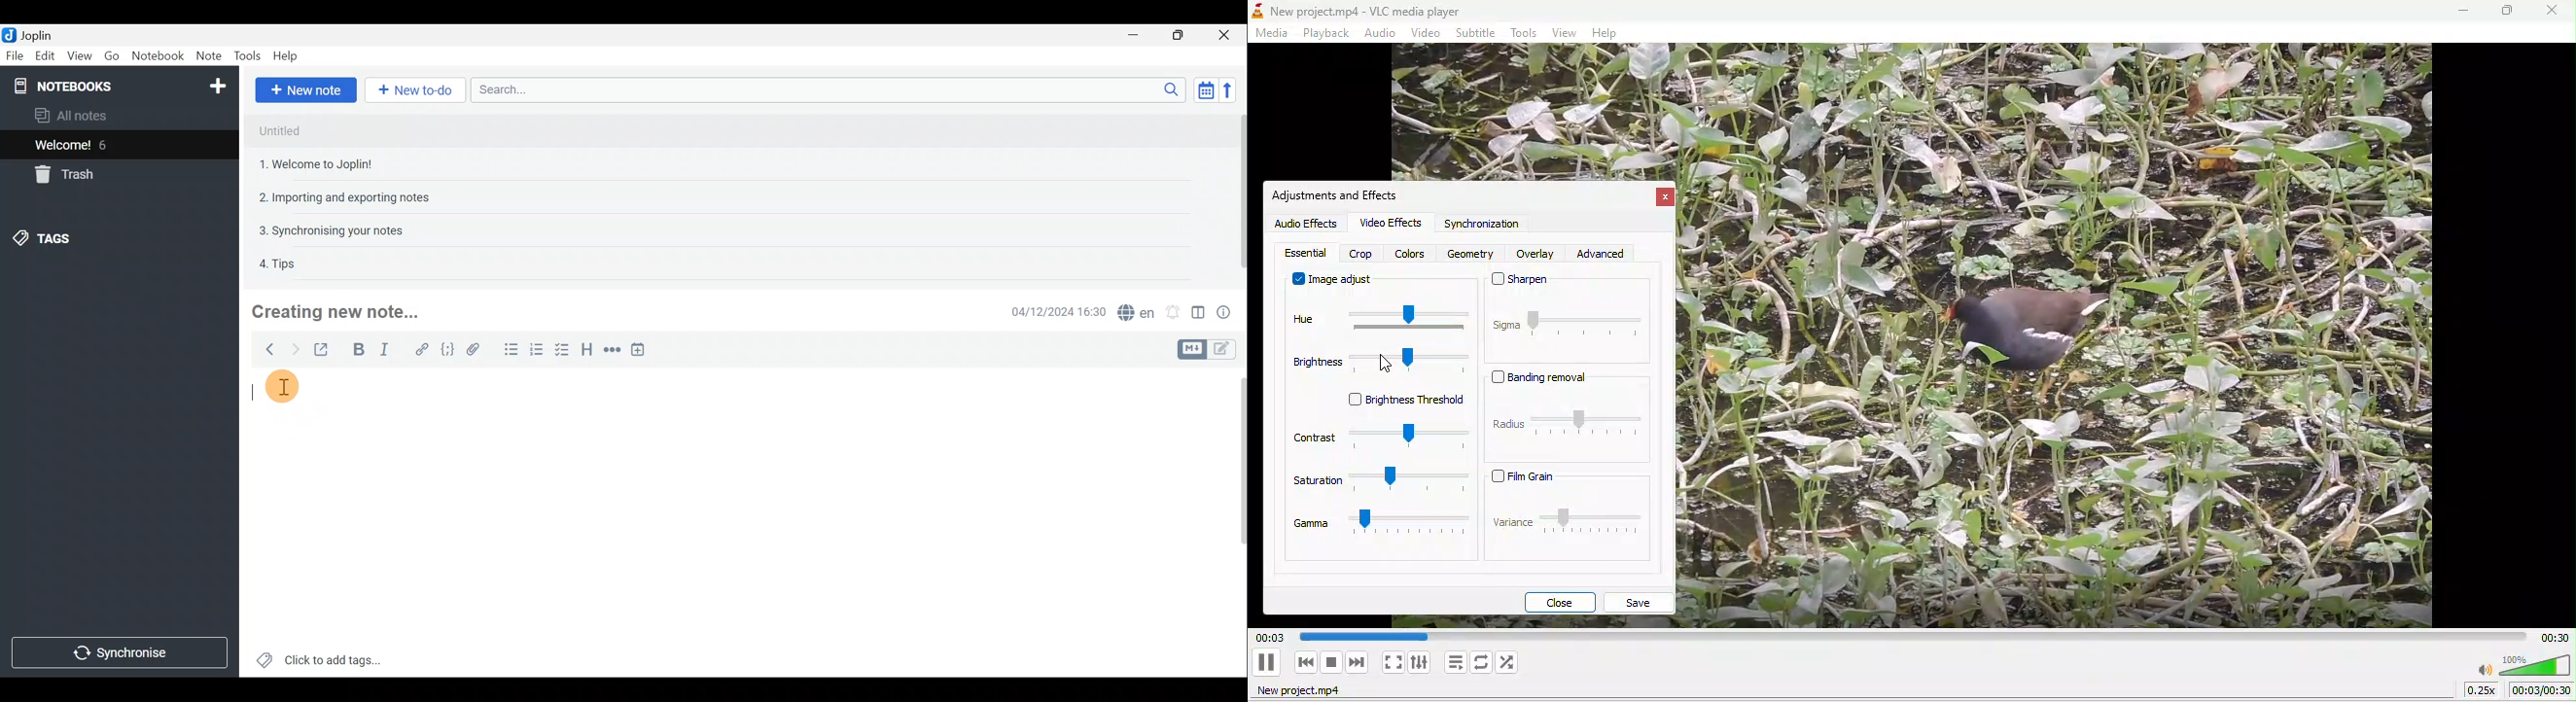  Describe the element at coordinates (423, 352) in the screenshot. I see `Hyperlink` at that location.